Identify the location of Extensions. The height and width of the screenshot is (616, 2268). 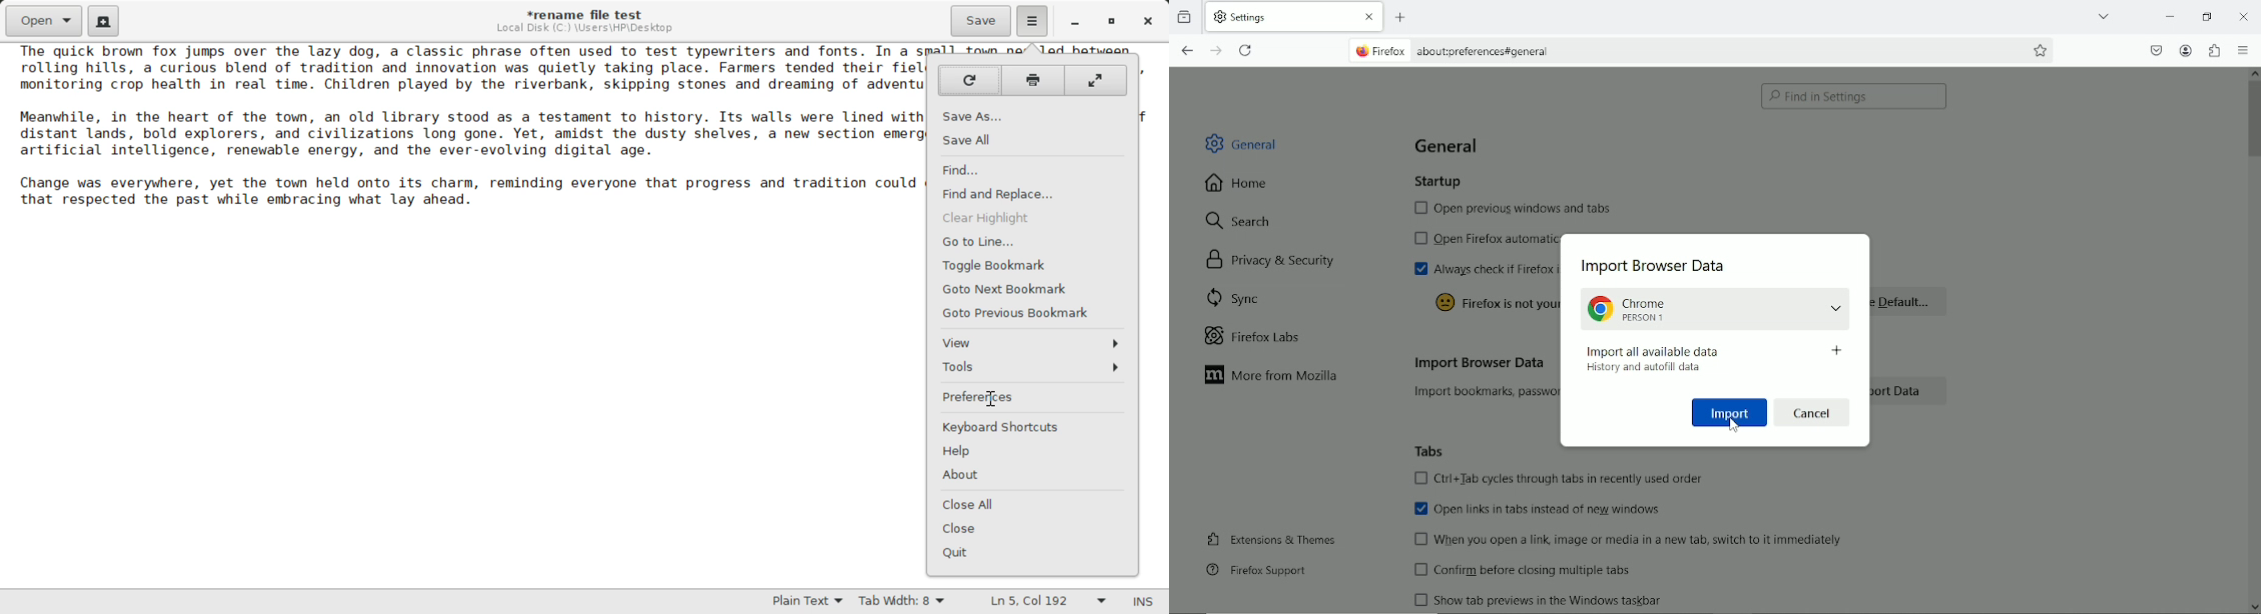
(2213, 50).